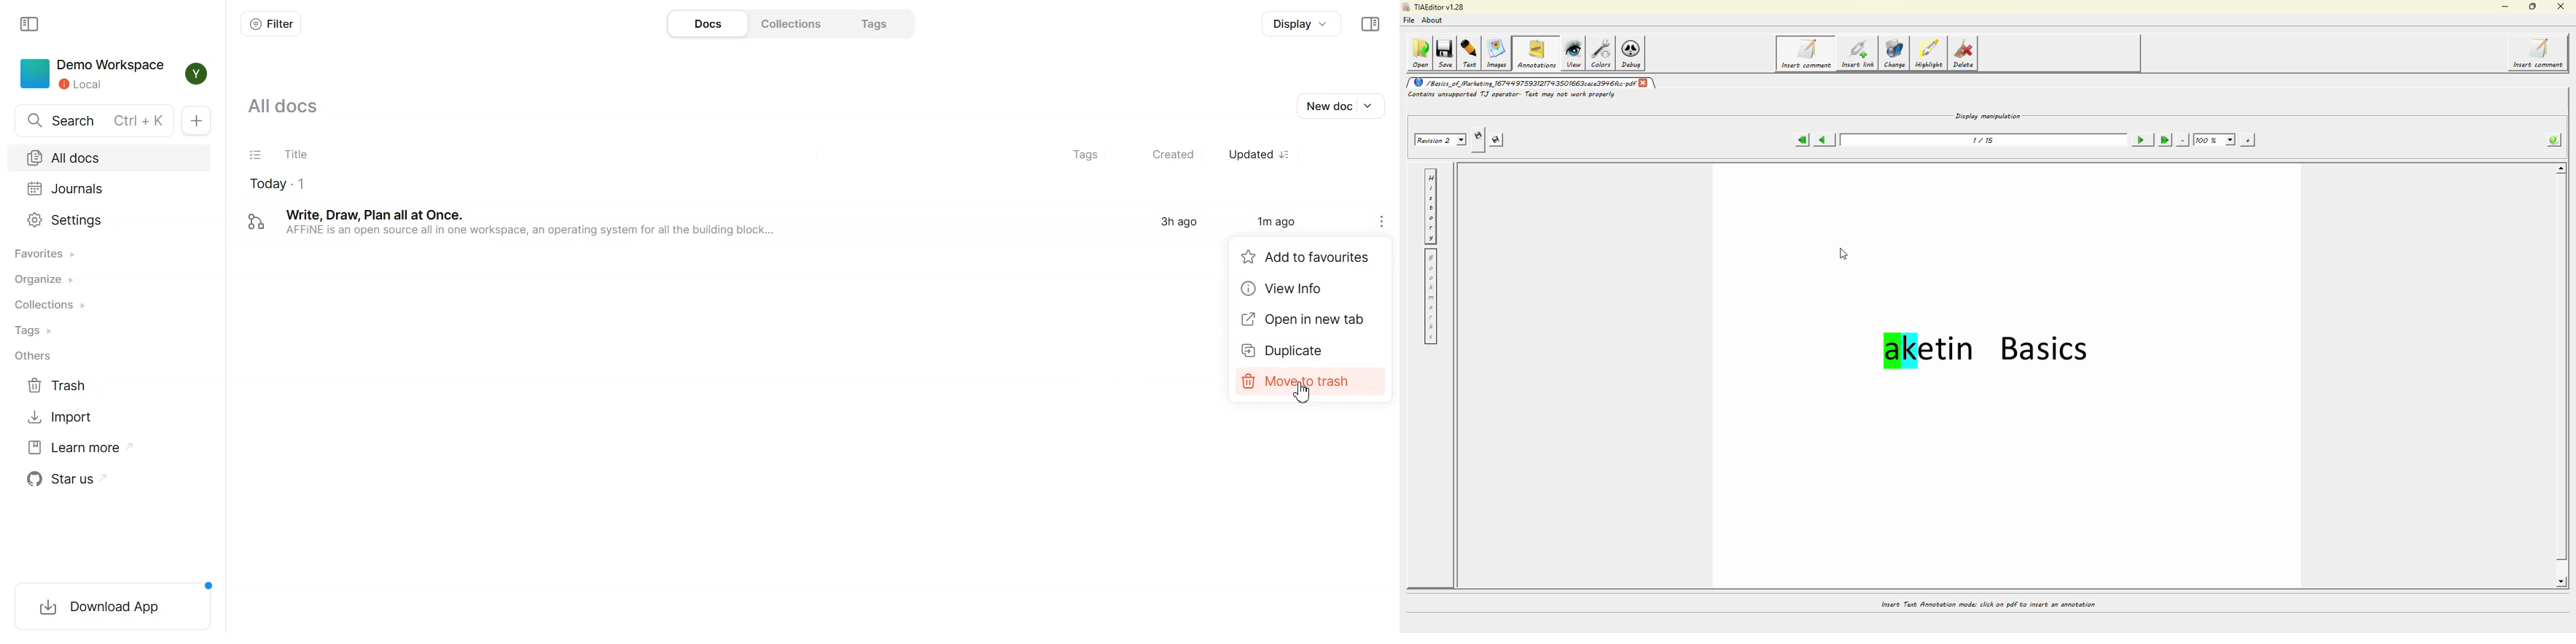  Describe the element at coordinates (1260, 156) in the screenshot. I see `Updated sort` at that location.